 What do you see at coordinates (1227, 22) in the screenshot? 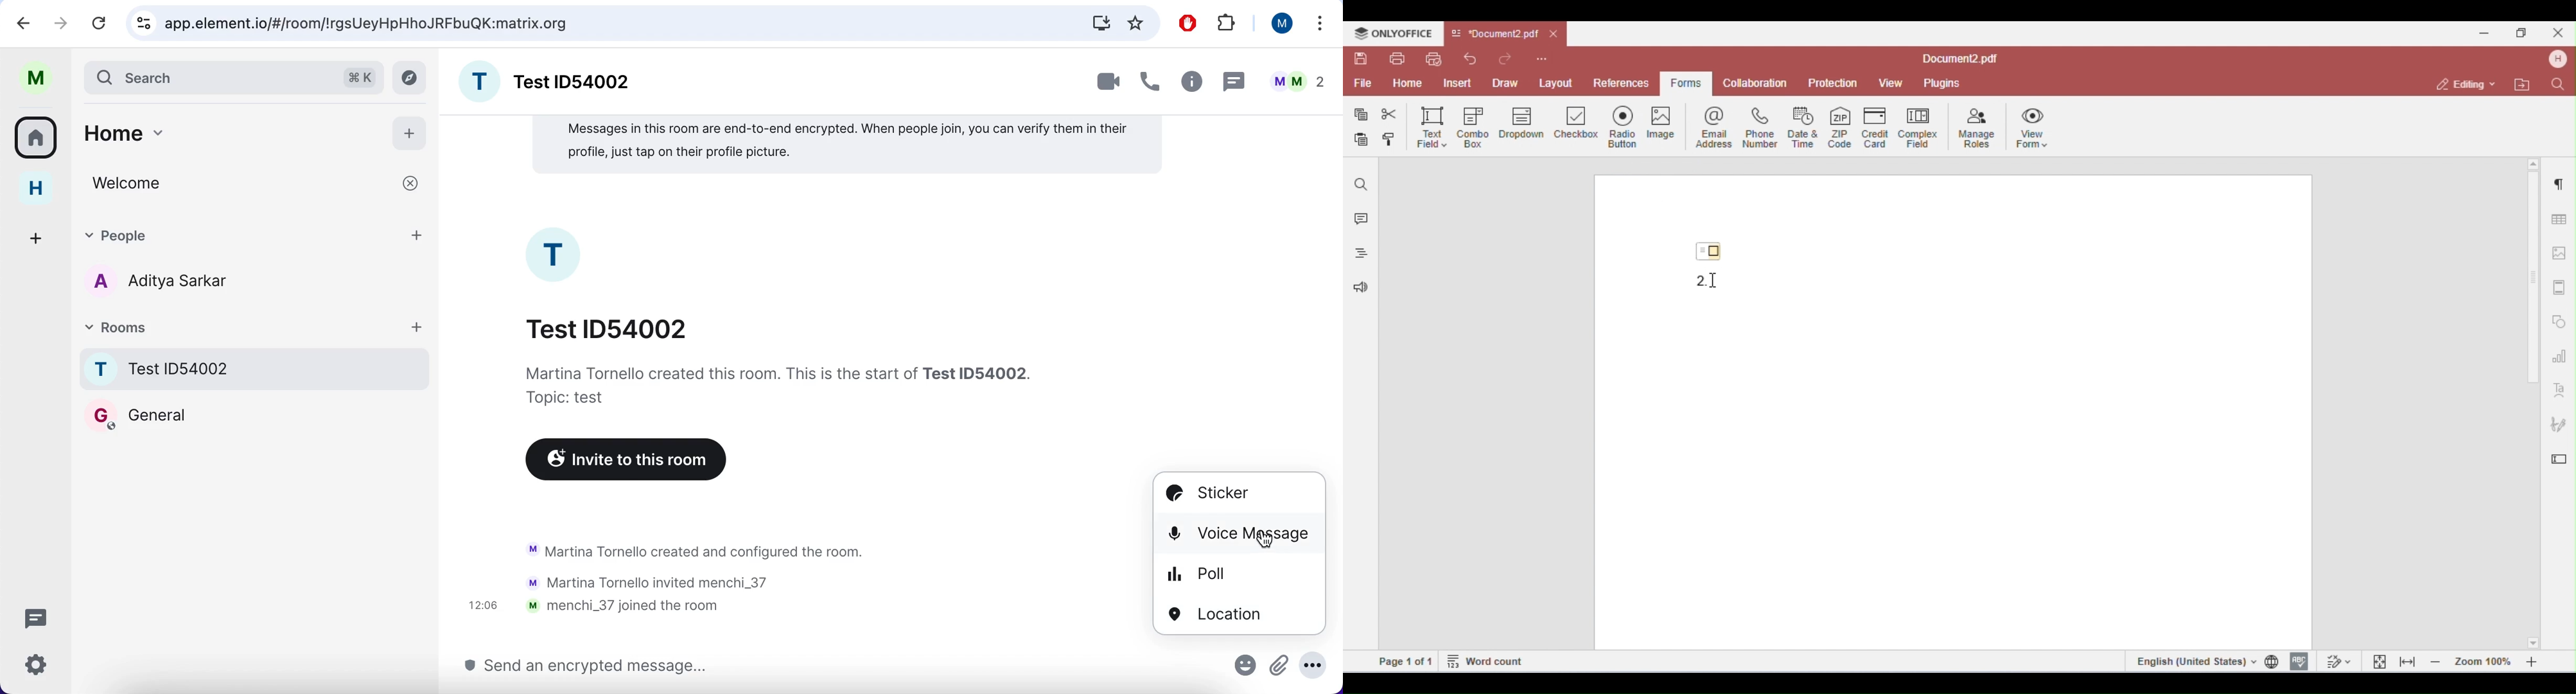
I see `extensions` at bounding box center [1227, 22].